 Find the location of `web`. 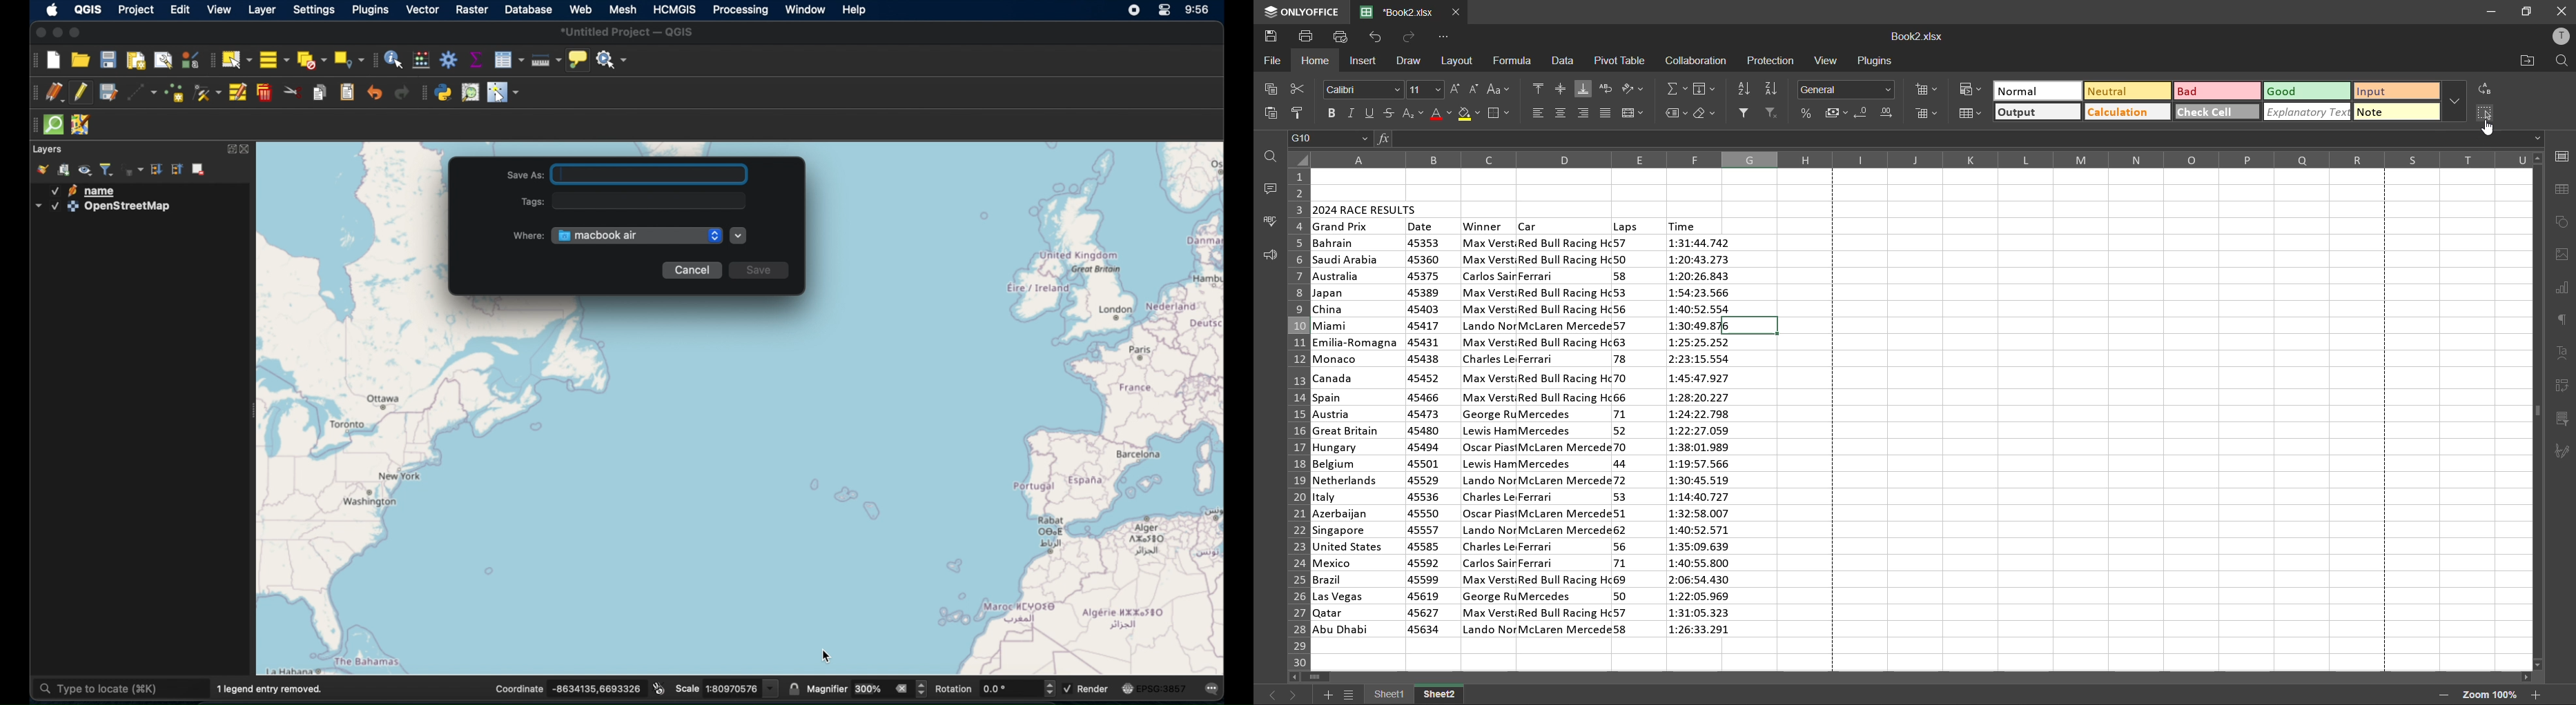

web is located at coordinates (581, 9).